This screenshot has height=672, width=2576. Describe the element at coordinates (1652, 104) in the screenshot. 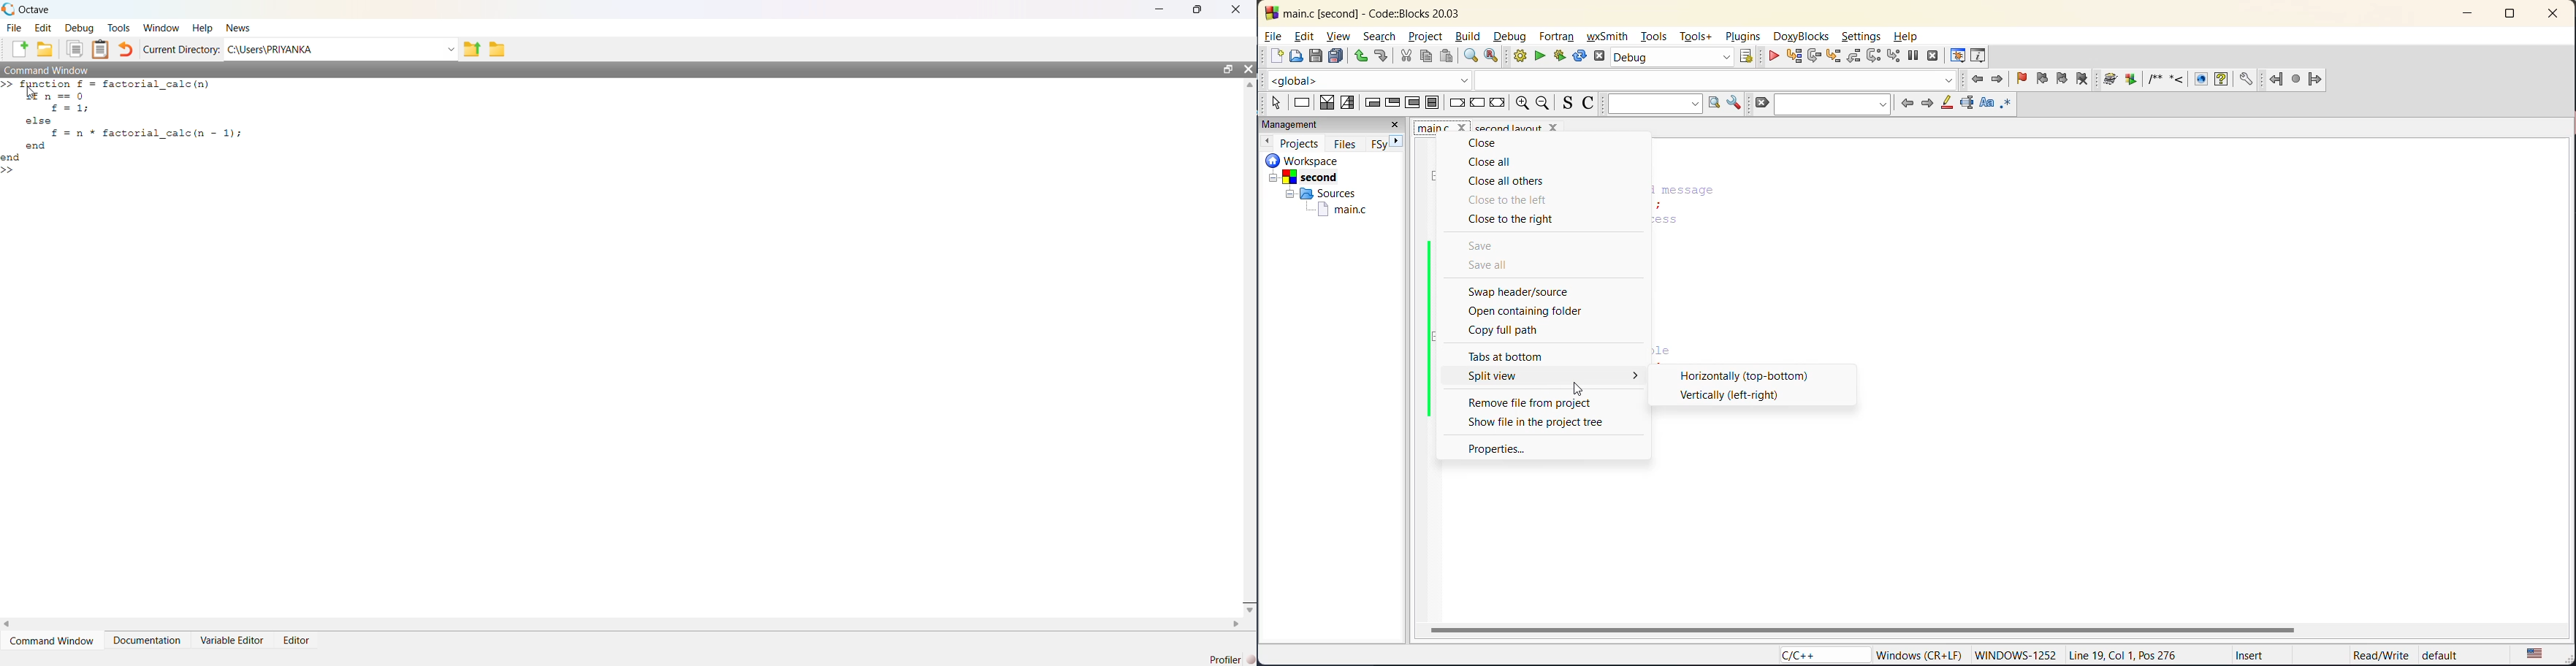

I see `text to search` at that location.